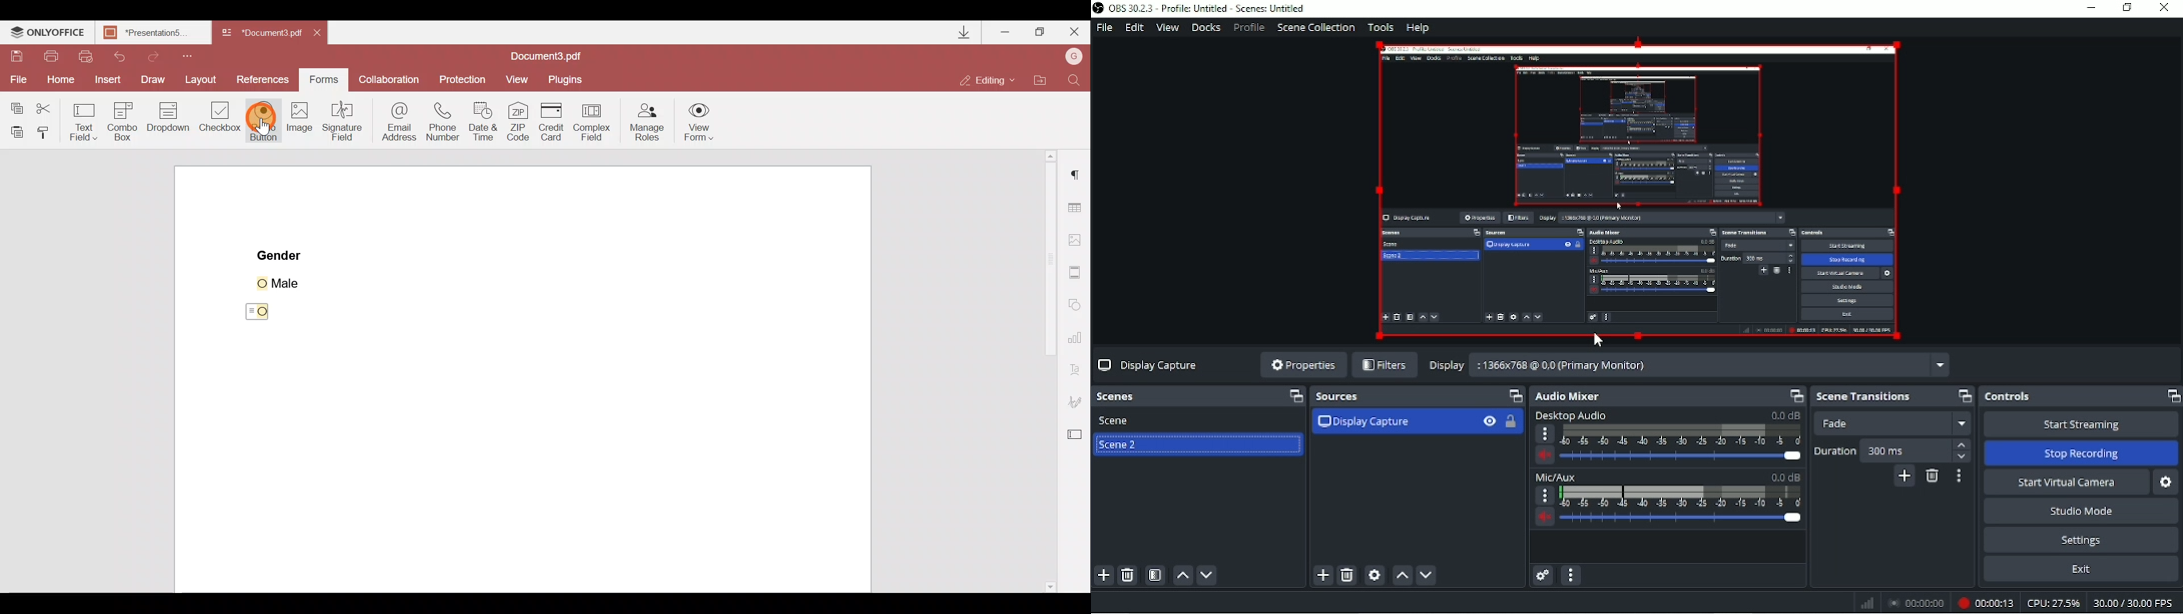 This screenshot has height=616, width=2184. What do you see at coordinates (1546, 456) in the screenshot?
I see `Volume` at bounding box center [1546, 456].